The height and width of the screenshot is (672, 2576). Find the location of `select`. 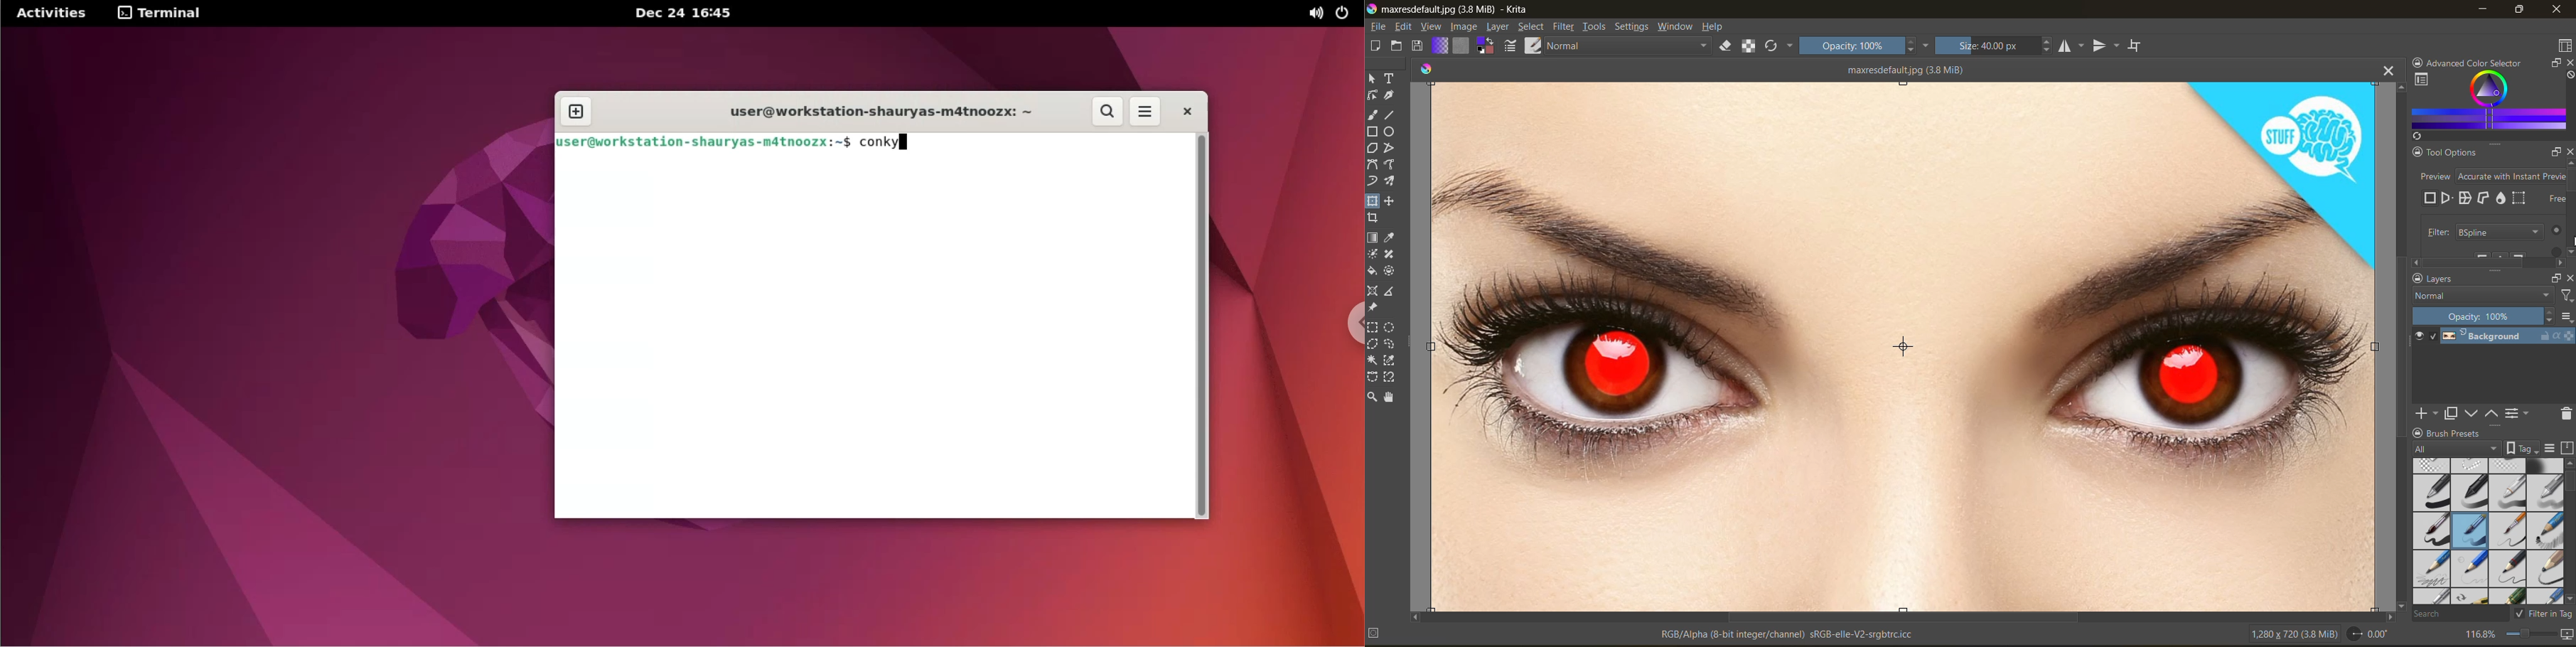

select is located at coordinates (1532, 27).